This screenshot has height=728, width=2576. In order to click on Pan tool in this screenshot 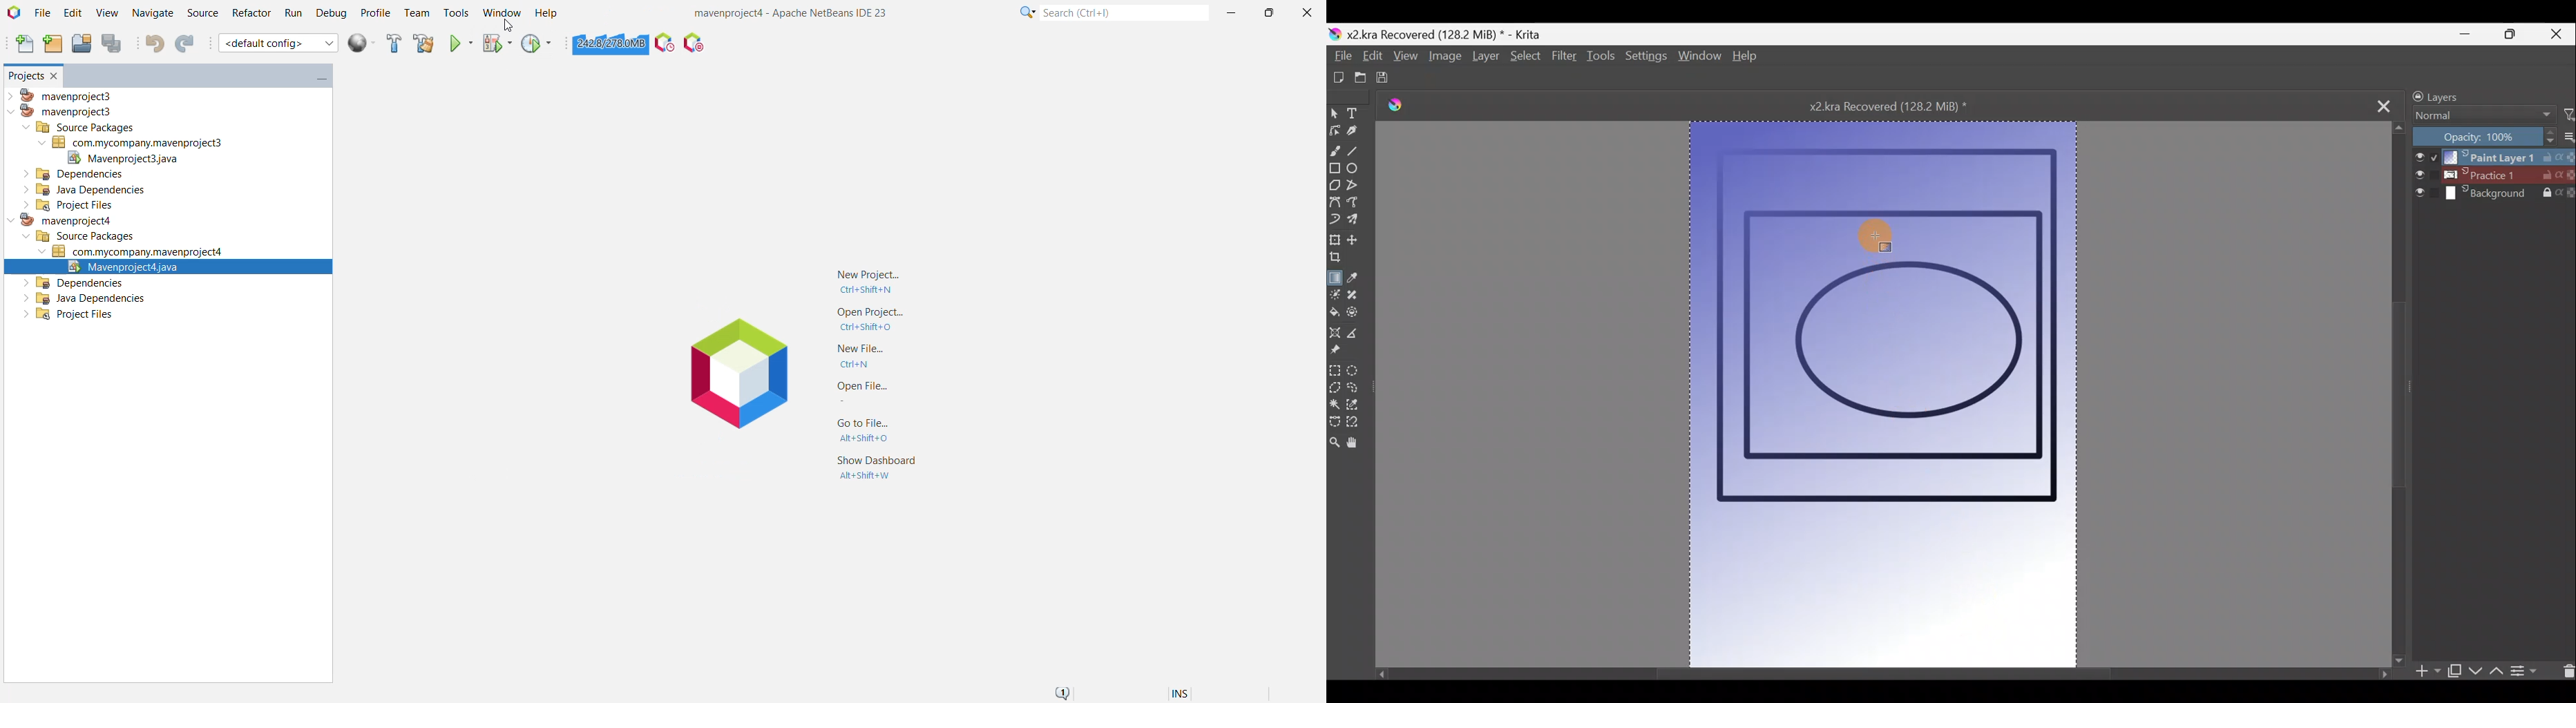, I will do `click(1356, 446)`.